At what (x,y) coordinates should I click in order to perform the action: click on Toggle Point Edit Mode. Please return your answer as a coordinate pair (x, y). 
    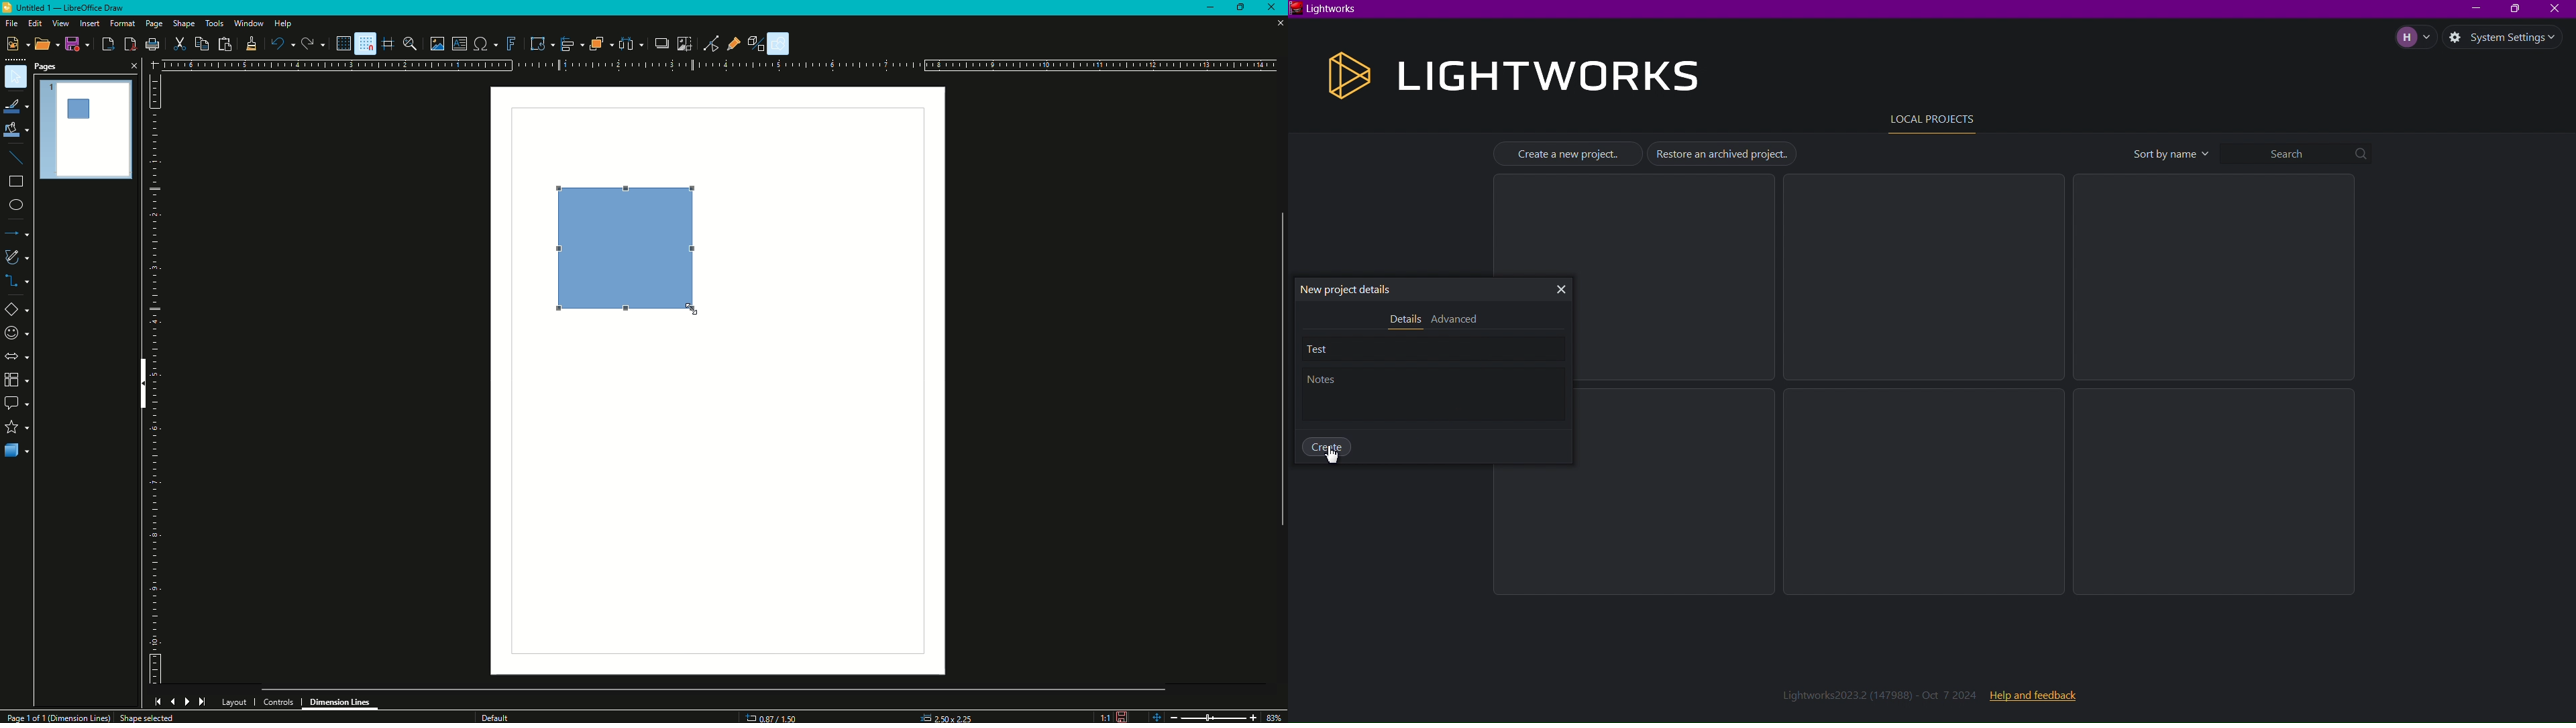
    Looking at the image, I should click on (710, 44).